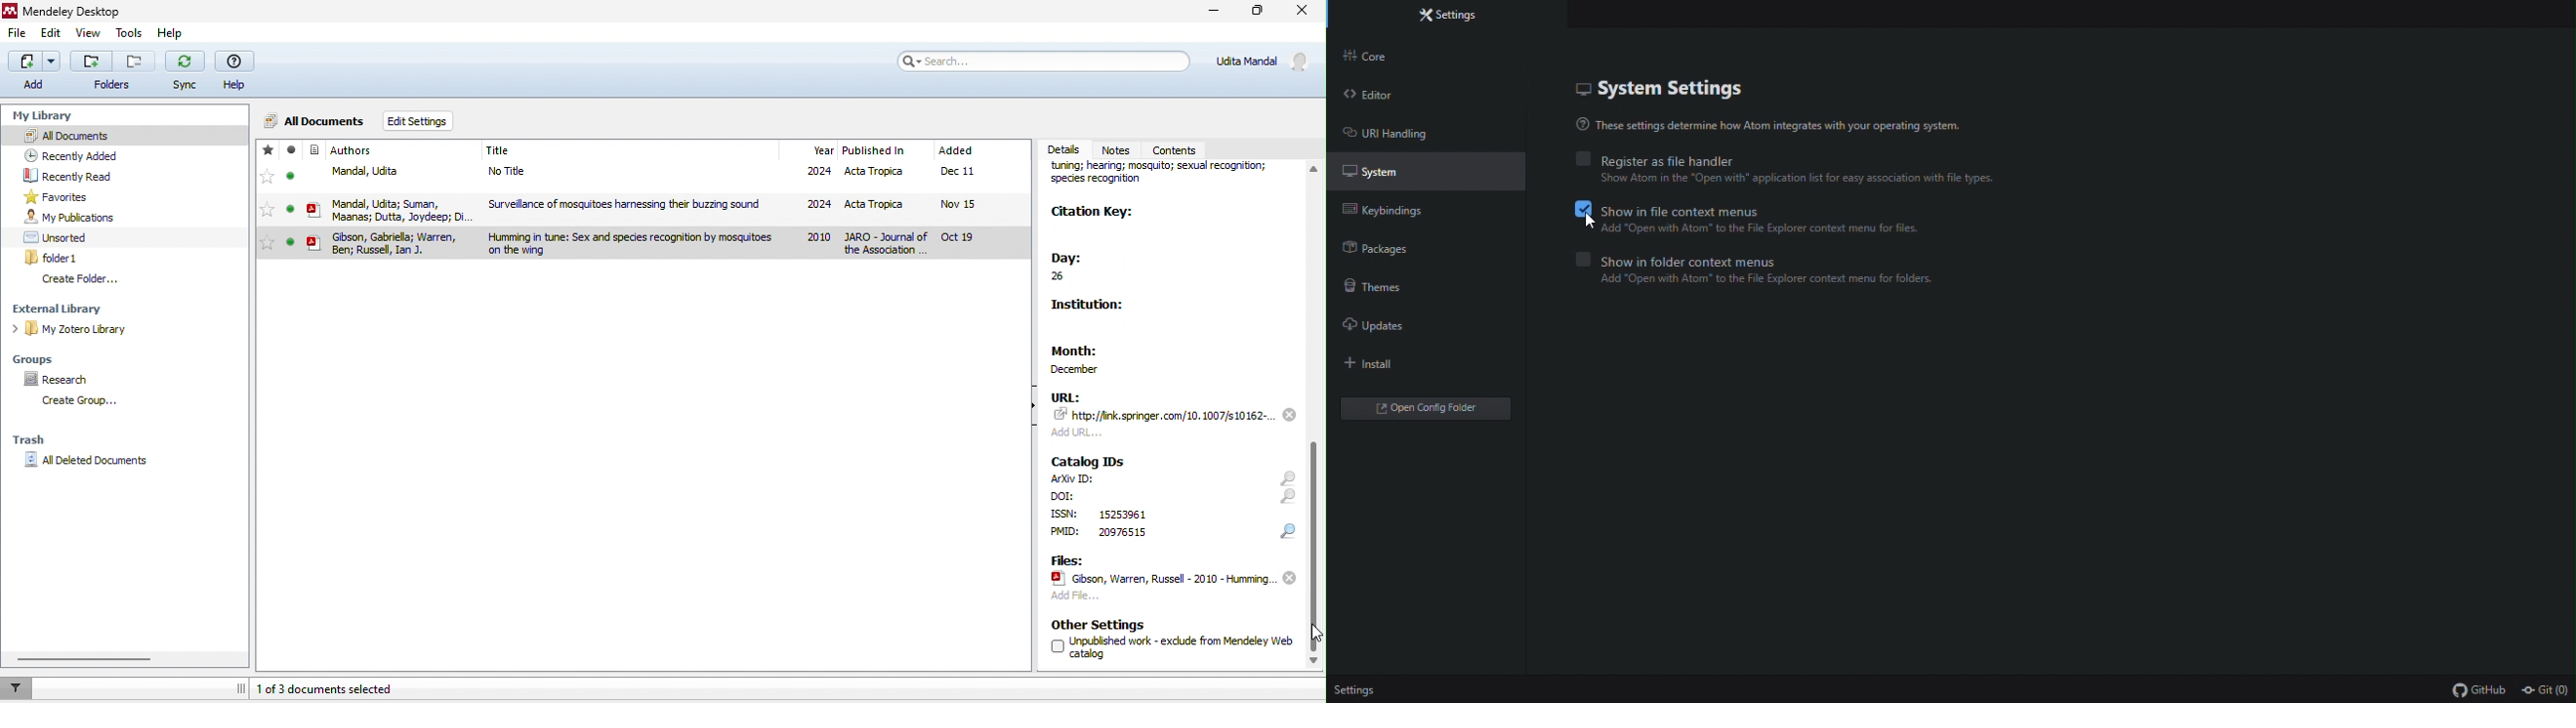  I want to click on cursor movement, so click(1316, 633).